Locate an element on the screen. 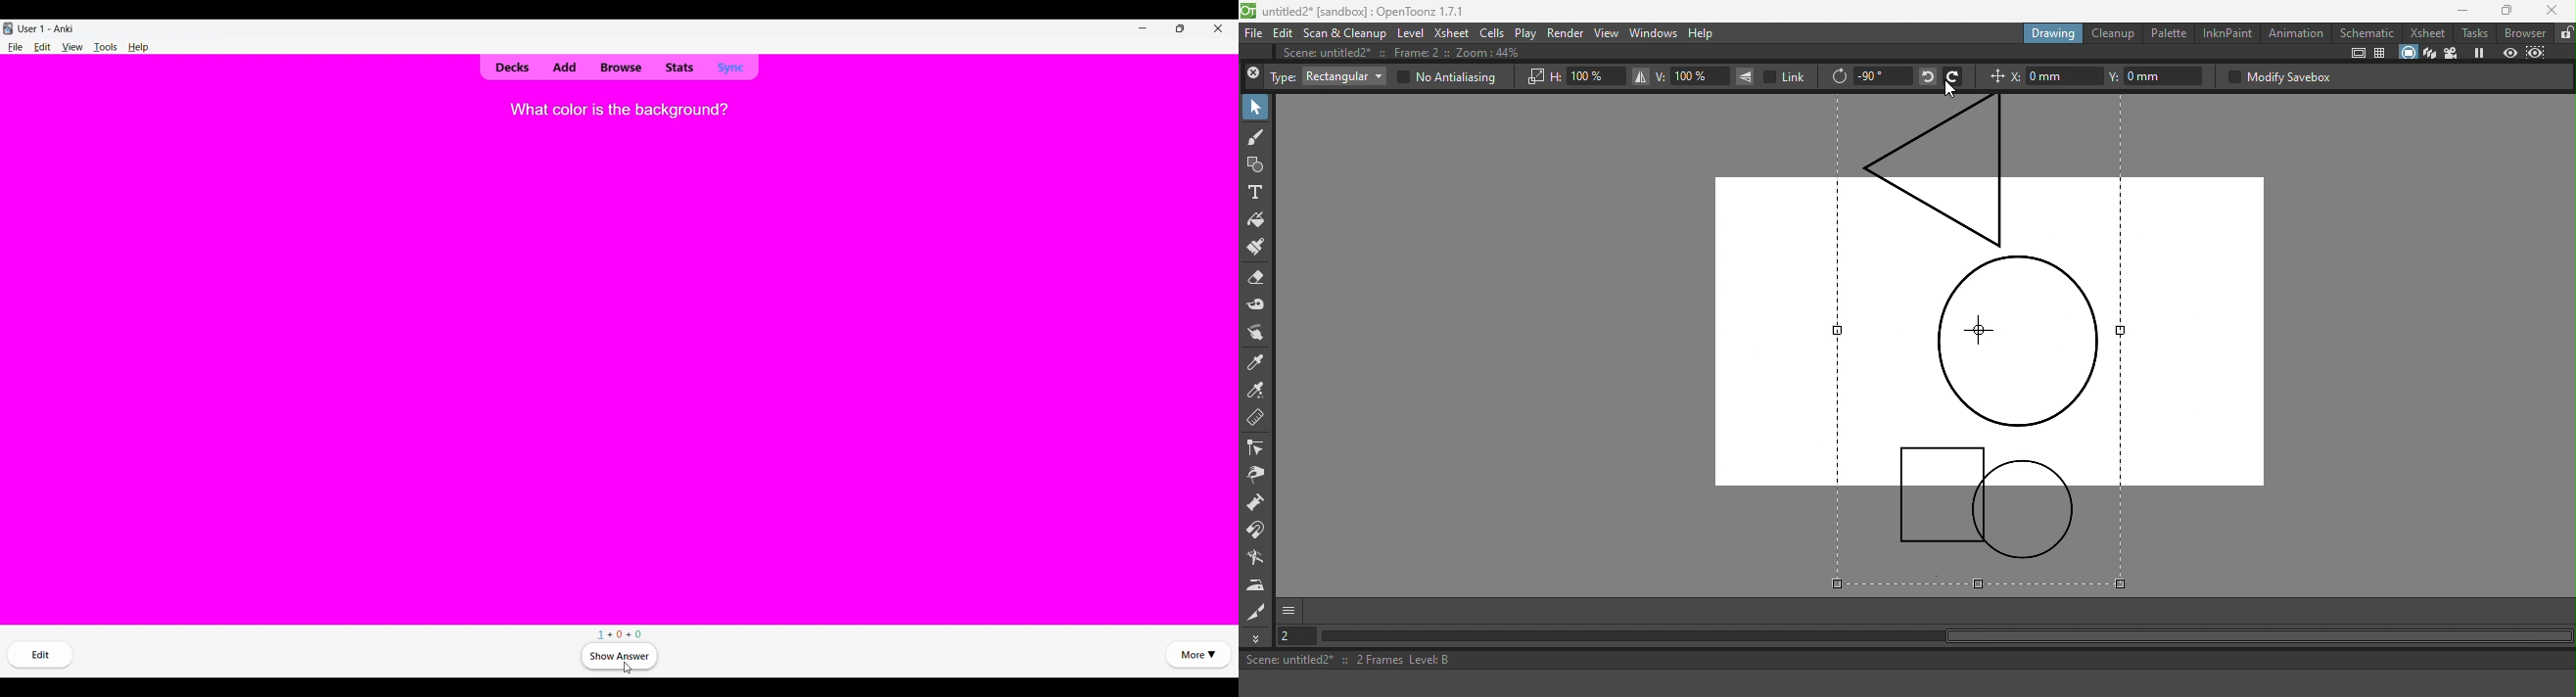  Edit card is located at coordinates (40, 654).